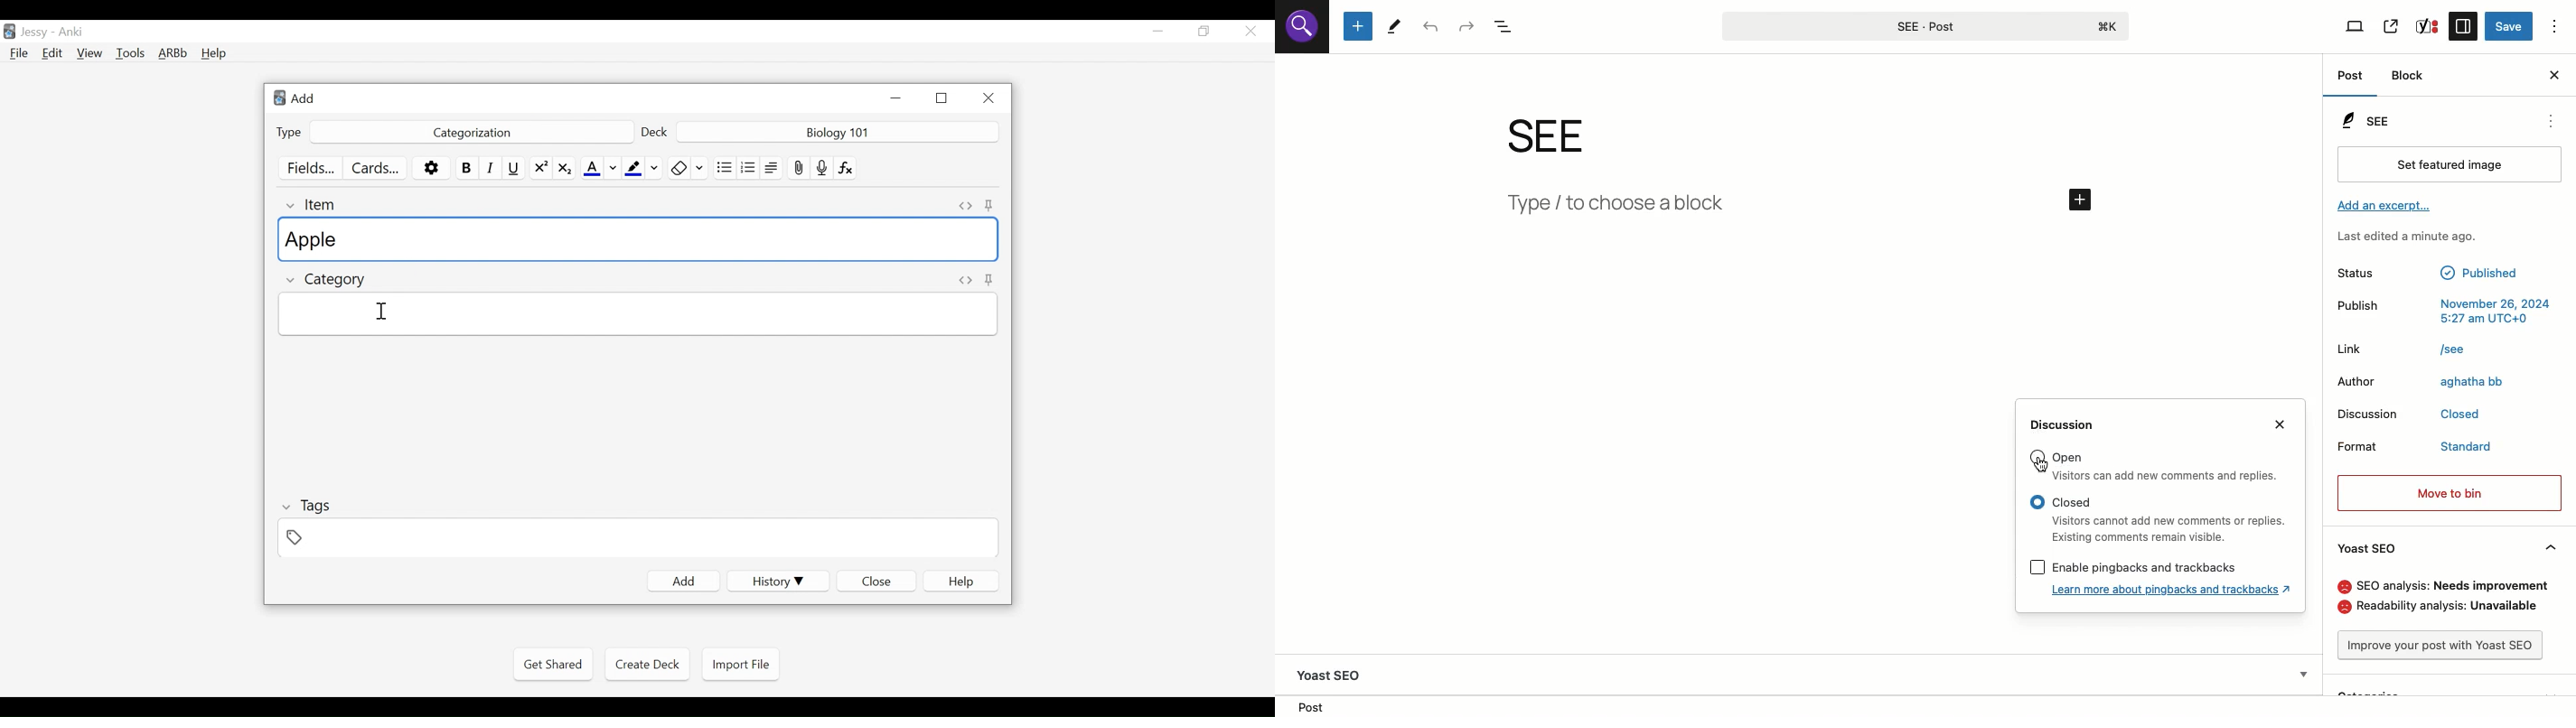 Image resolution: width=2576 pixels, height=728 pixels. What do you see at coordinates (2419, 413) in the screenshot?
I see `Discussion closed` at bounding box center [2419, 413].